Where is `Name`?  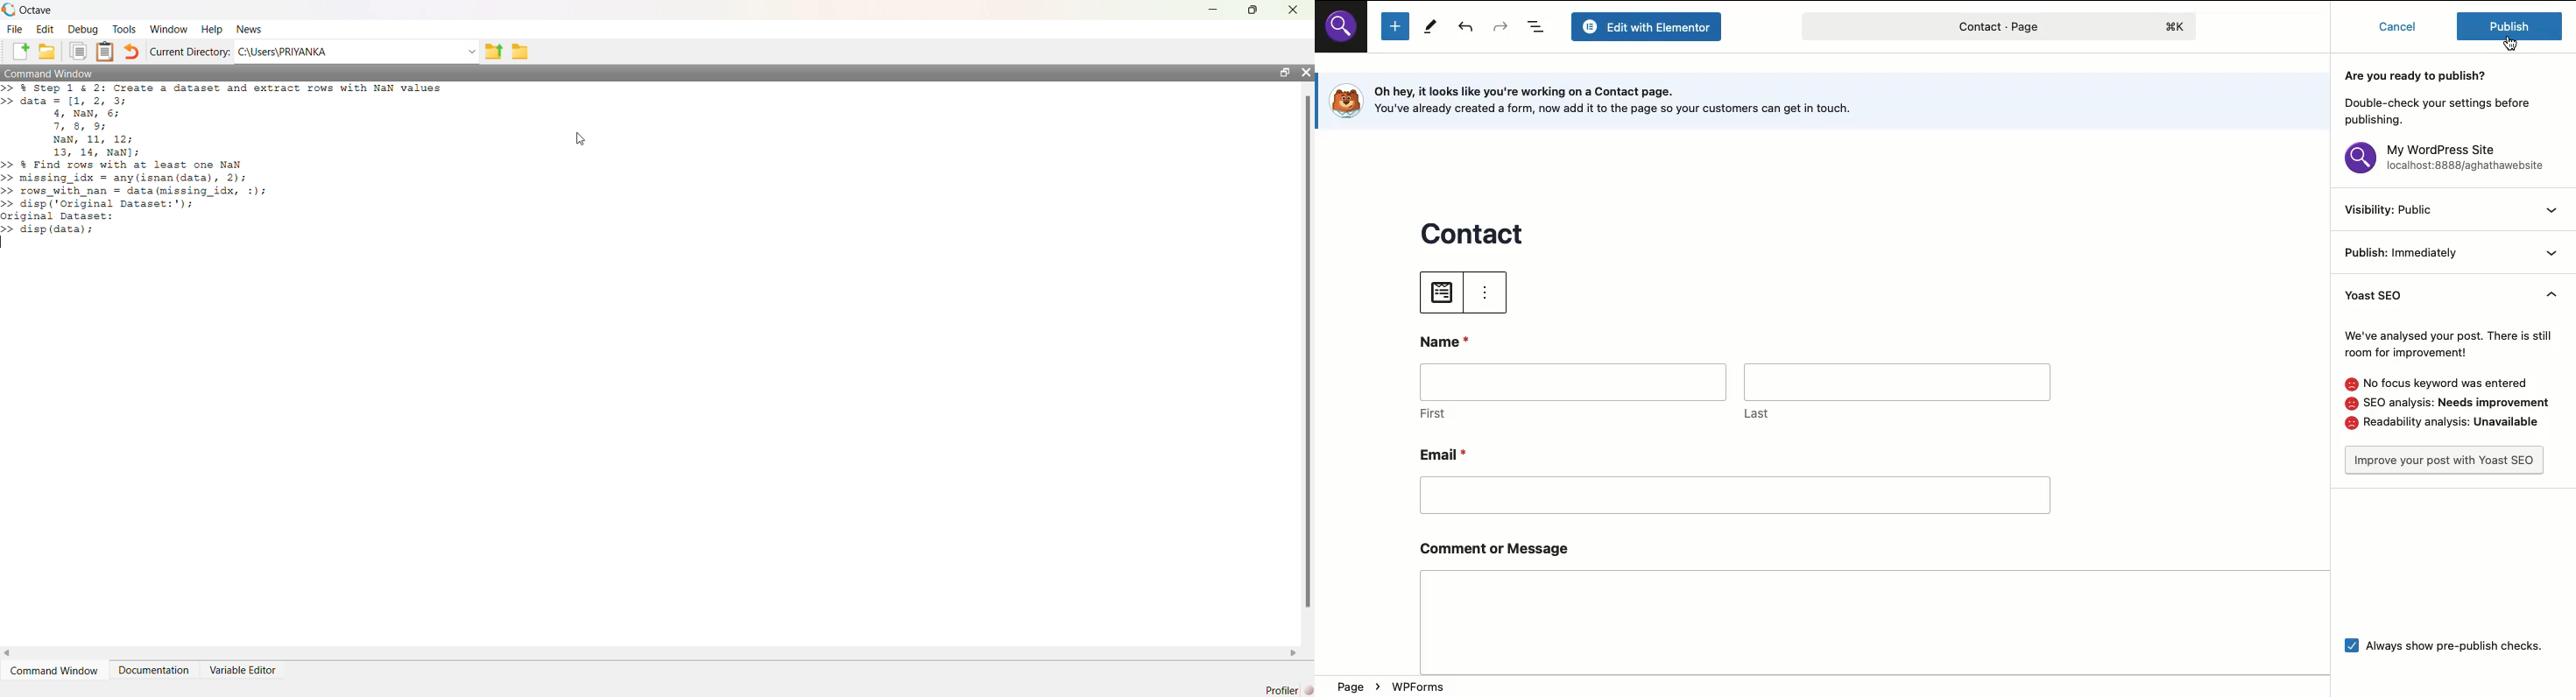 Name is located at coordinates (1449, 340).